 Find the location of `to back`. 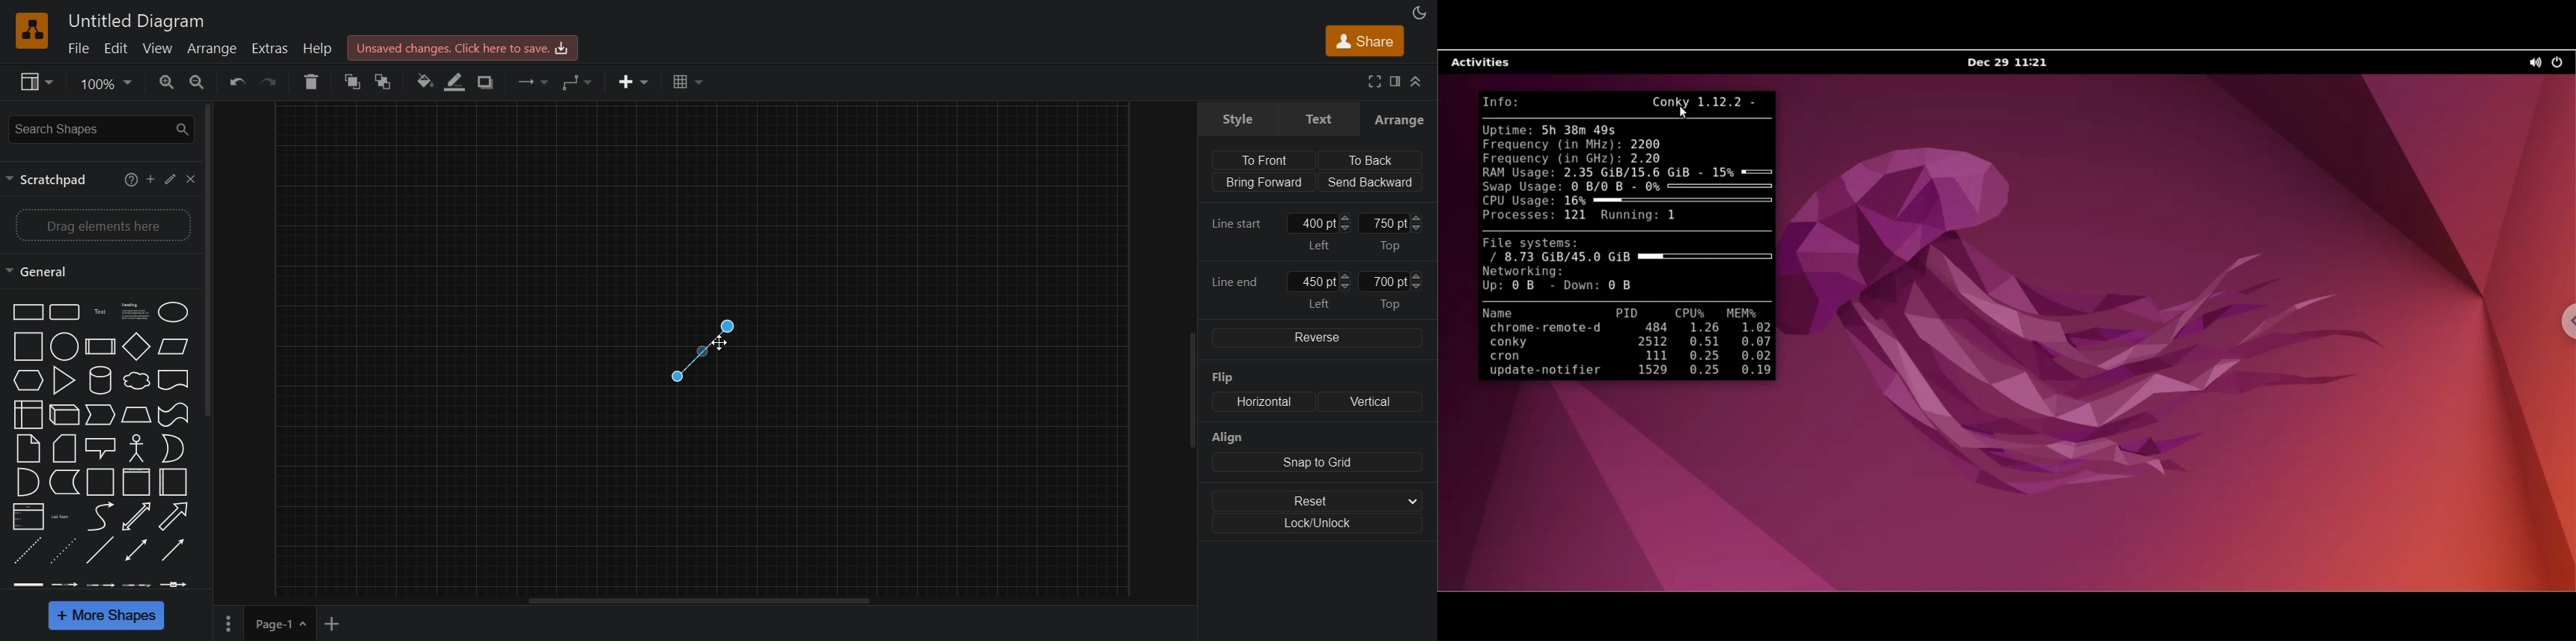

to back is located at coordinates (1370, 158).